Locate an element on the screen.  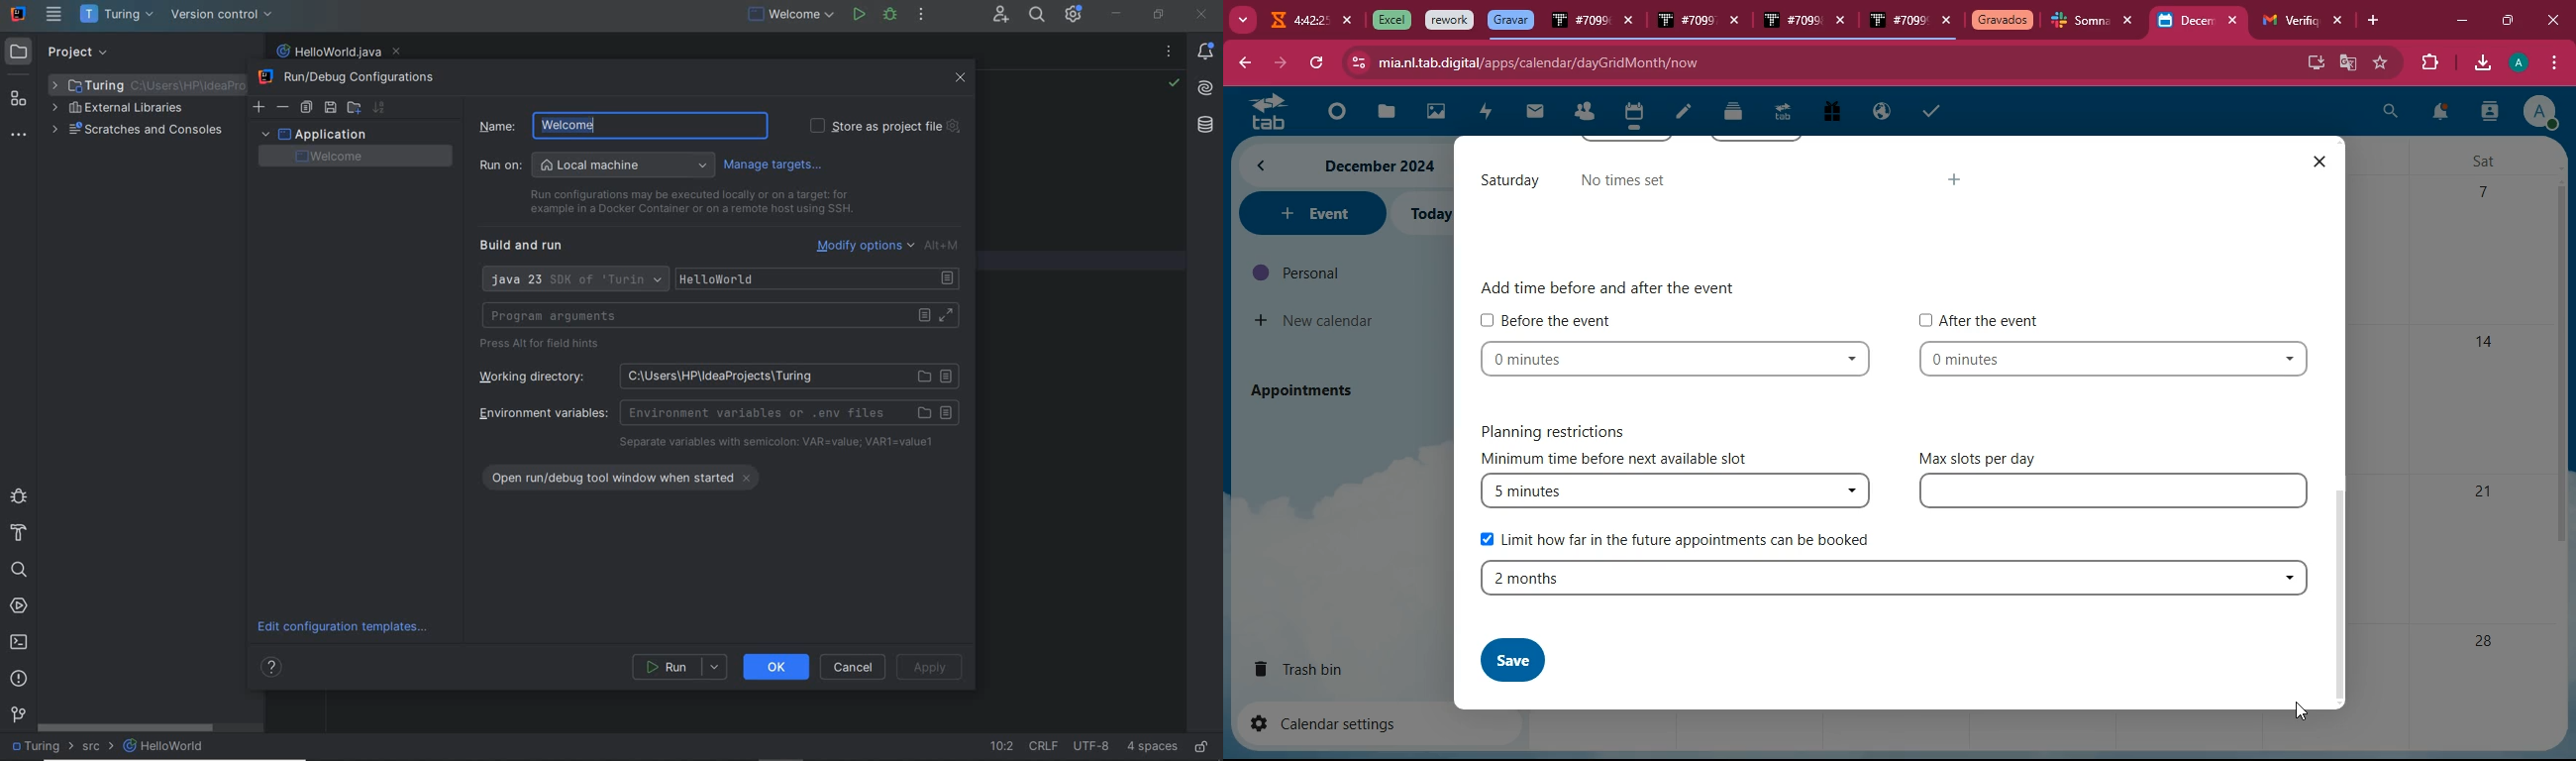
recent files, tab actions is located at coordinates (1169, 54).